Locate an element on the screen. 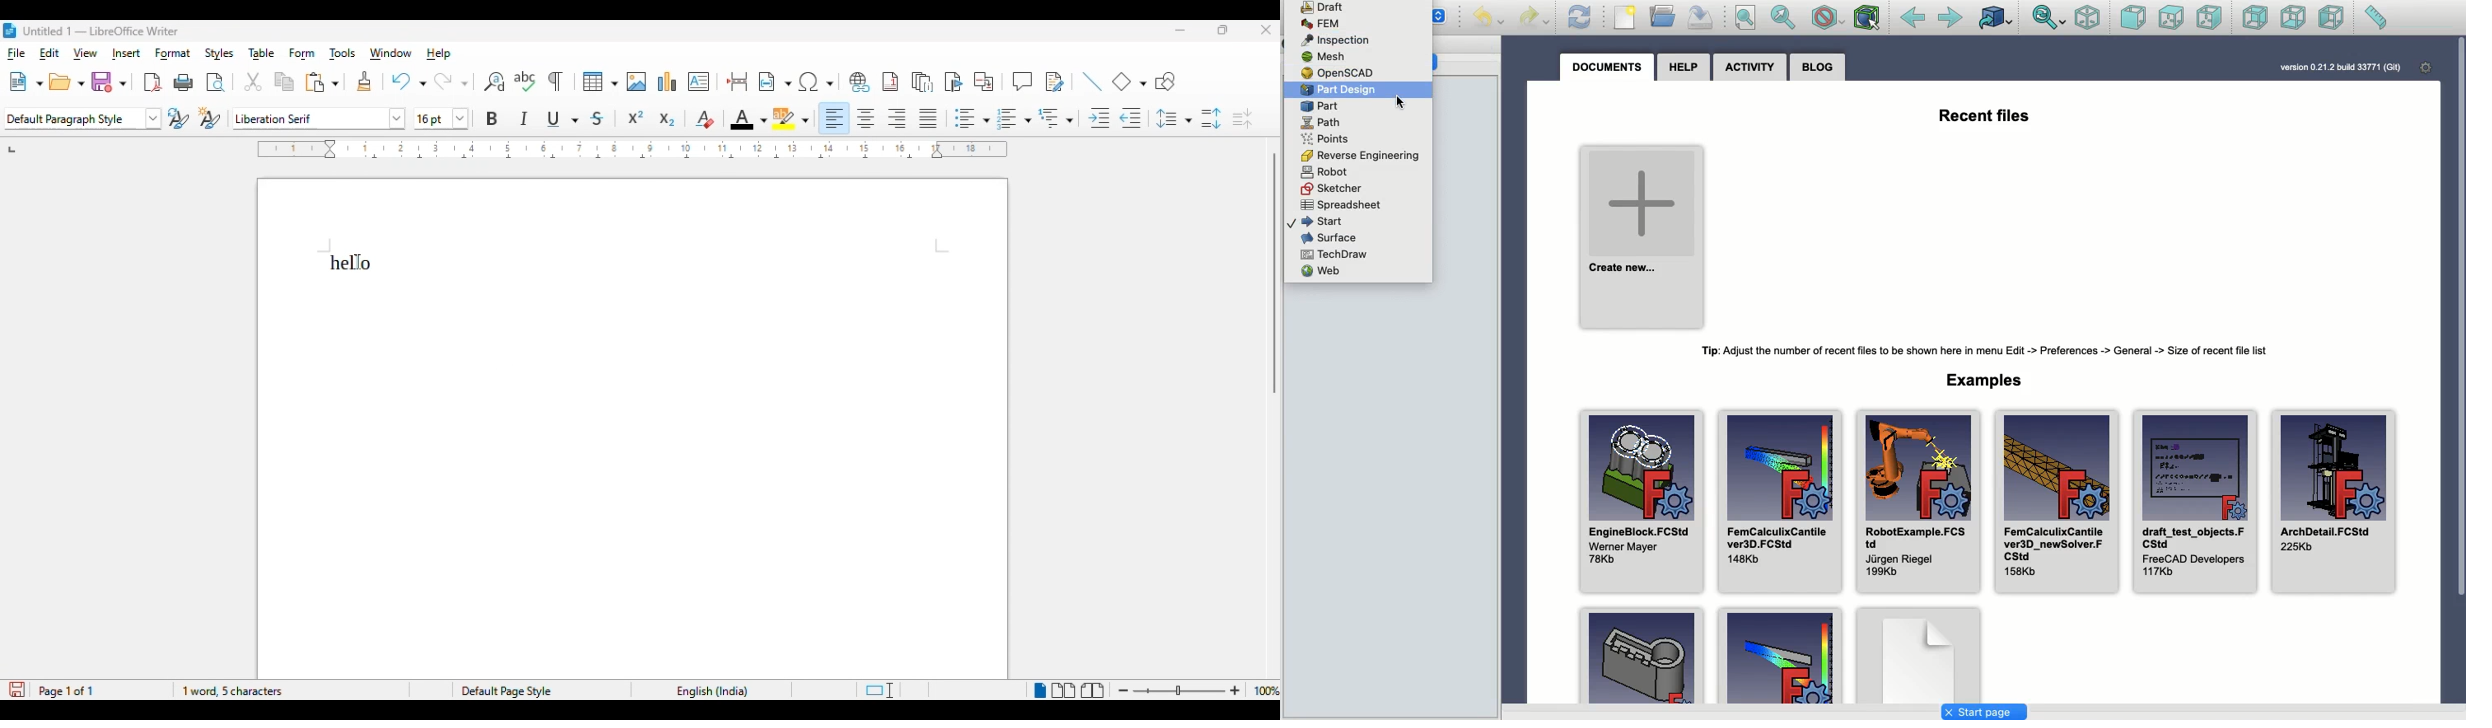  Right is located at coordinates (2212, 17).